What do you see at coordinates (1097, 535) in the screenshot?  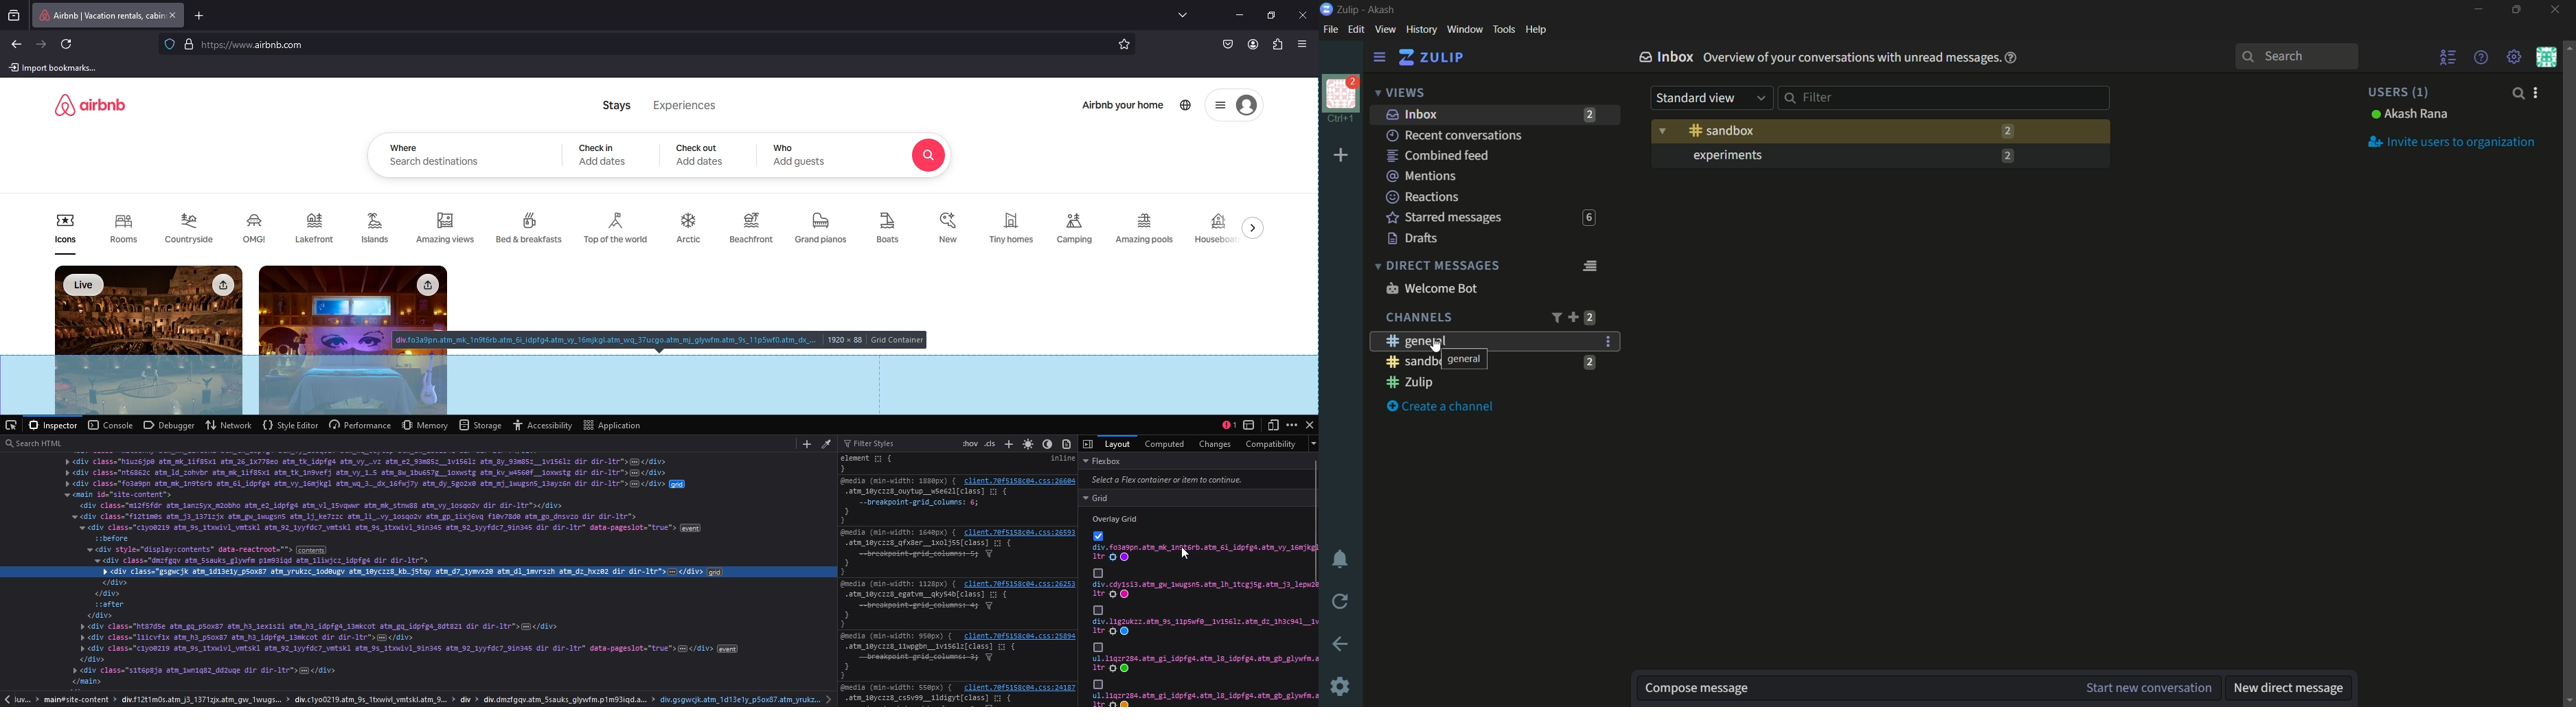 I see `Checkbox ` at bounding box center [1097, 535].